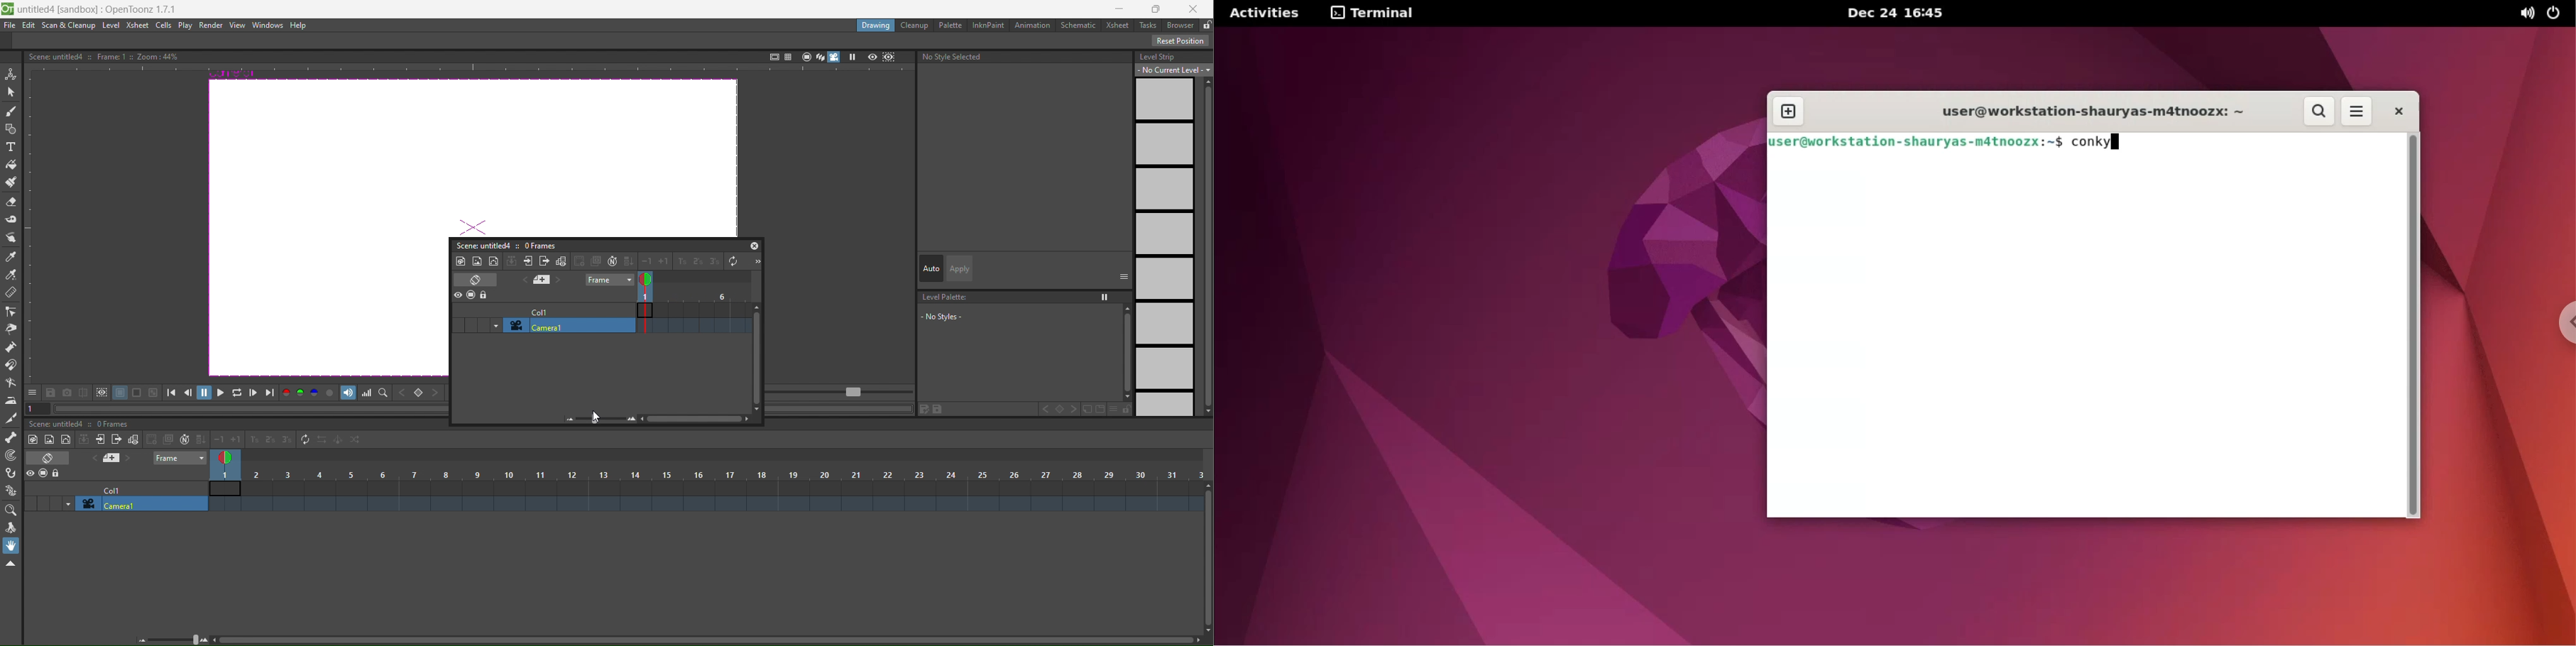 This screenshot has width=2576, height=672. I want to click on bender tool, so click(11, 382).